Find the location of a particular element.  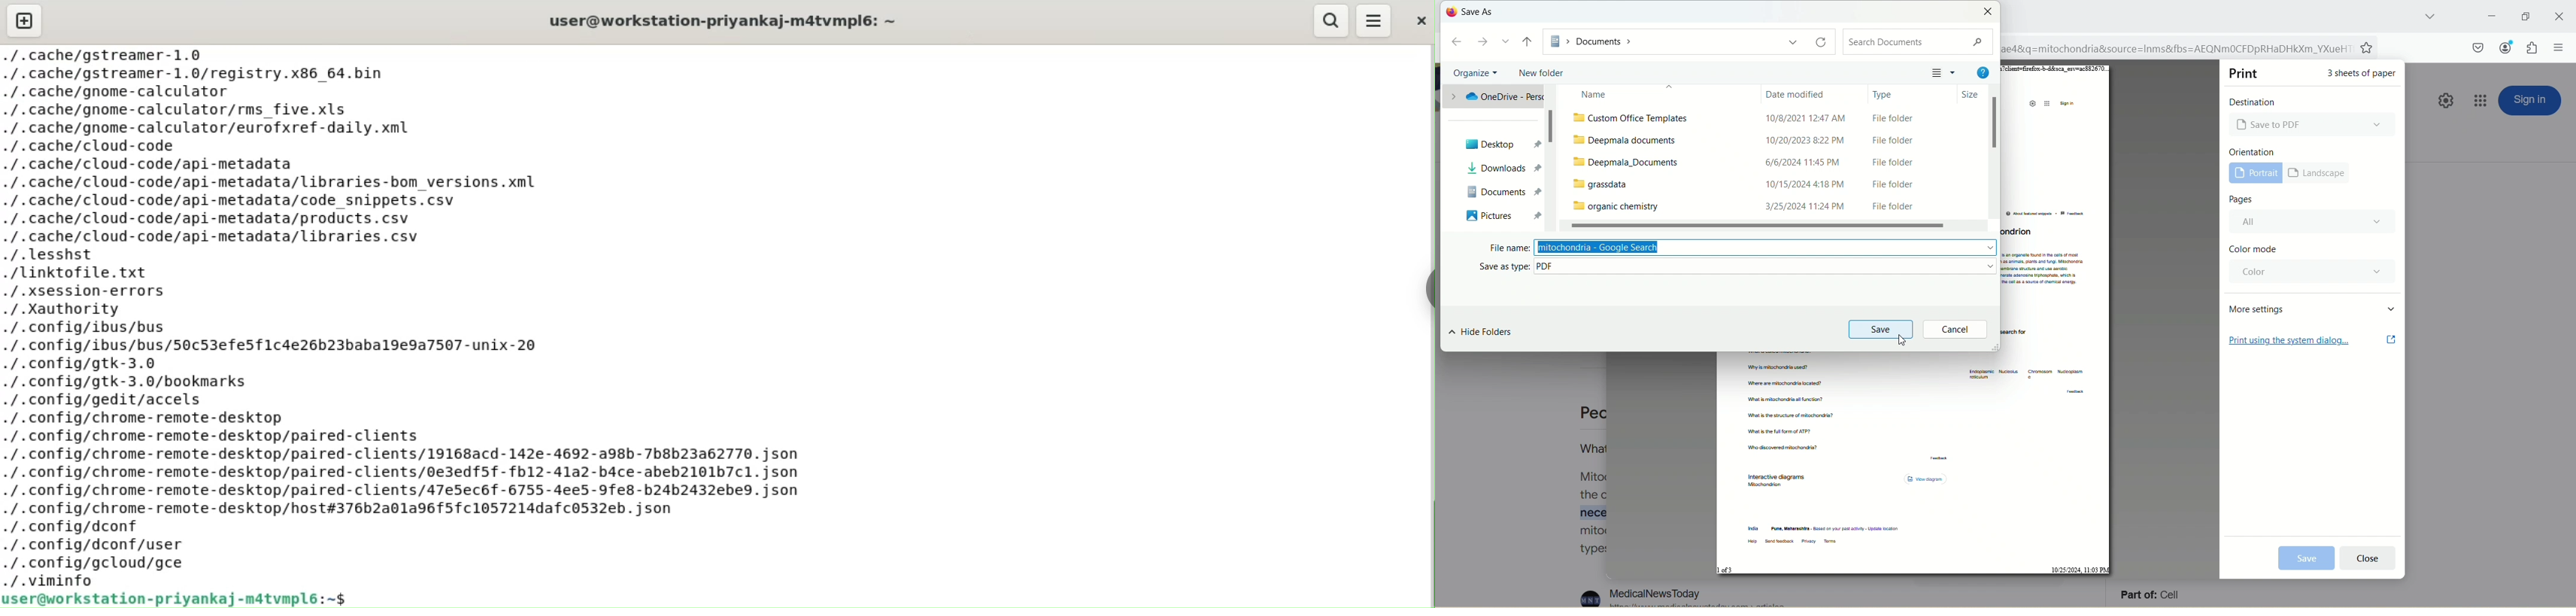

mitochondria-google search is located at coordinates (1766, 247).